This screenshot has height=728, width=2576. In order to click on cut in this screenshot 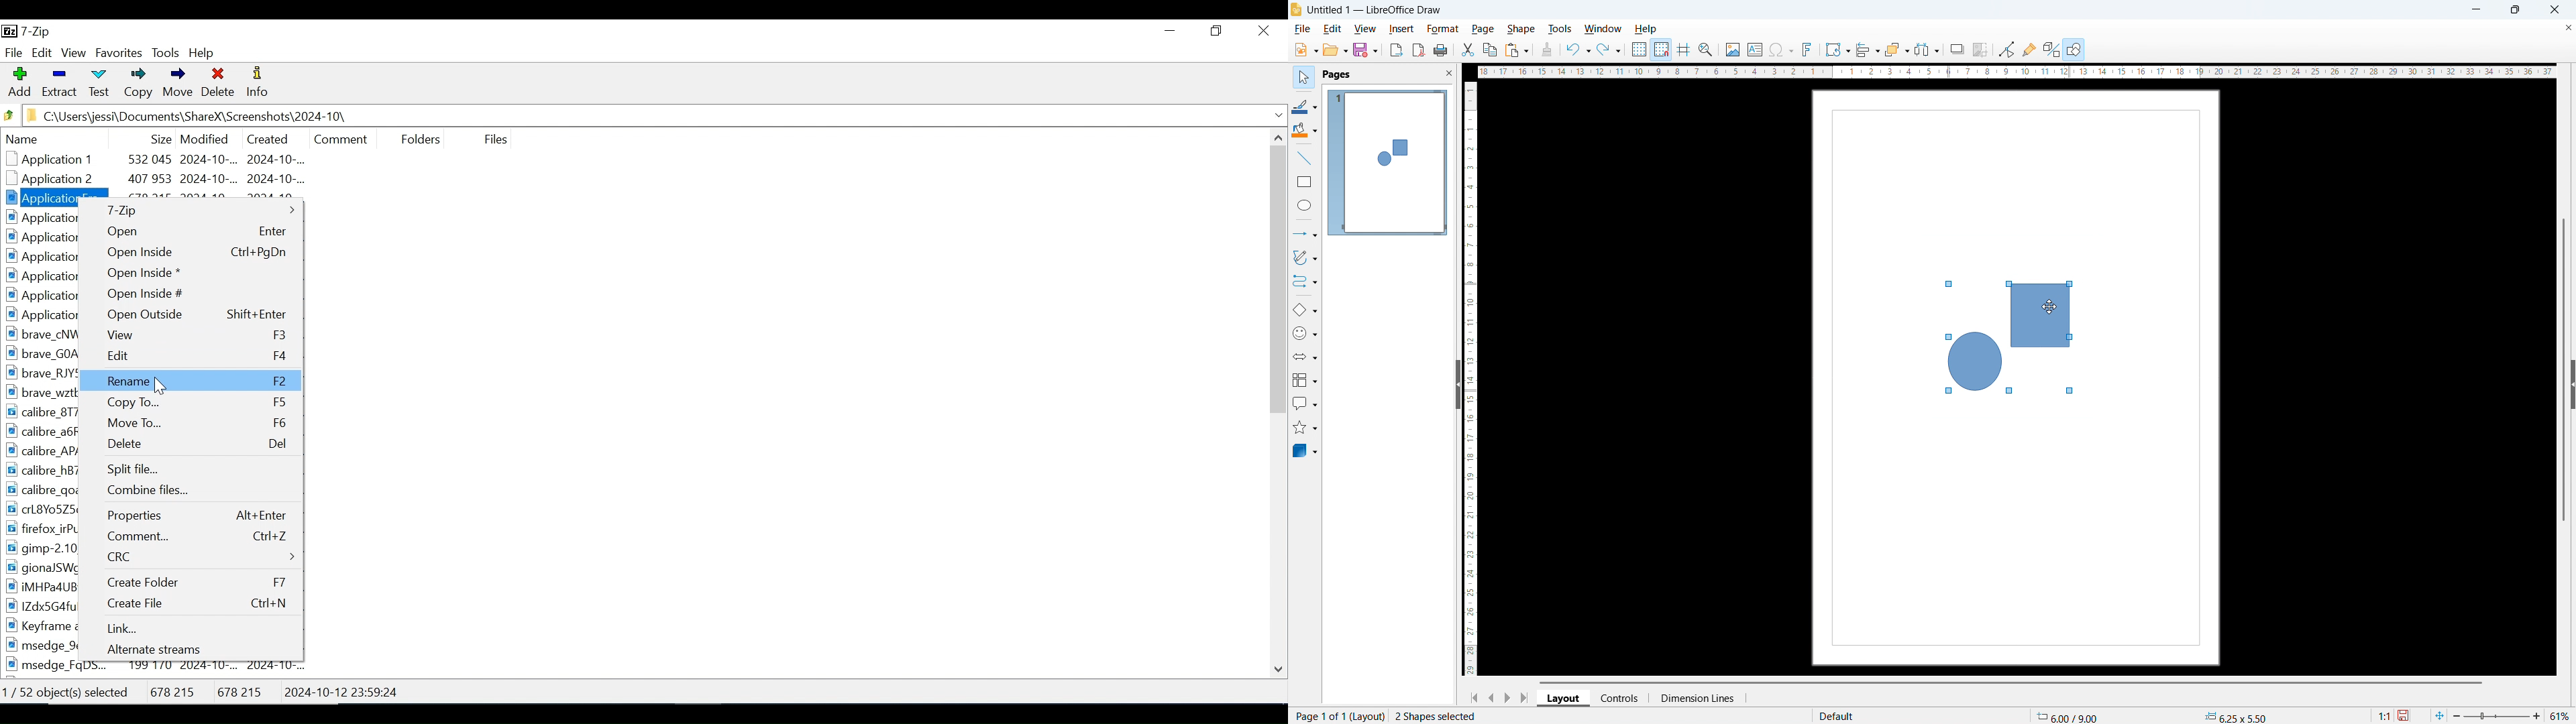, I will do `click(1468, 50)`.